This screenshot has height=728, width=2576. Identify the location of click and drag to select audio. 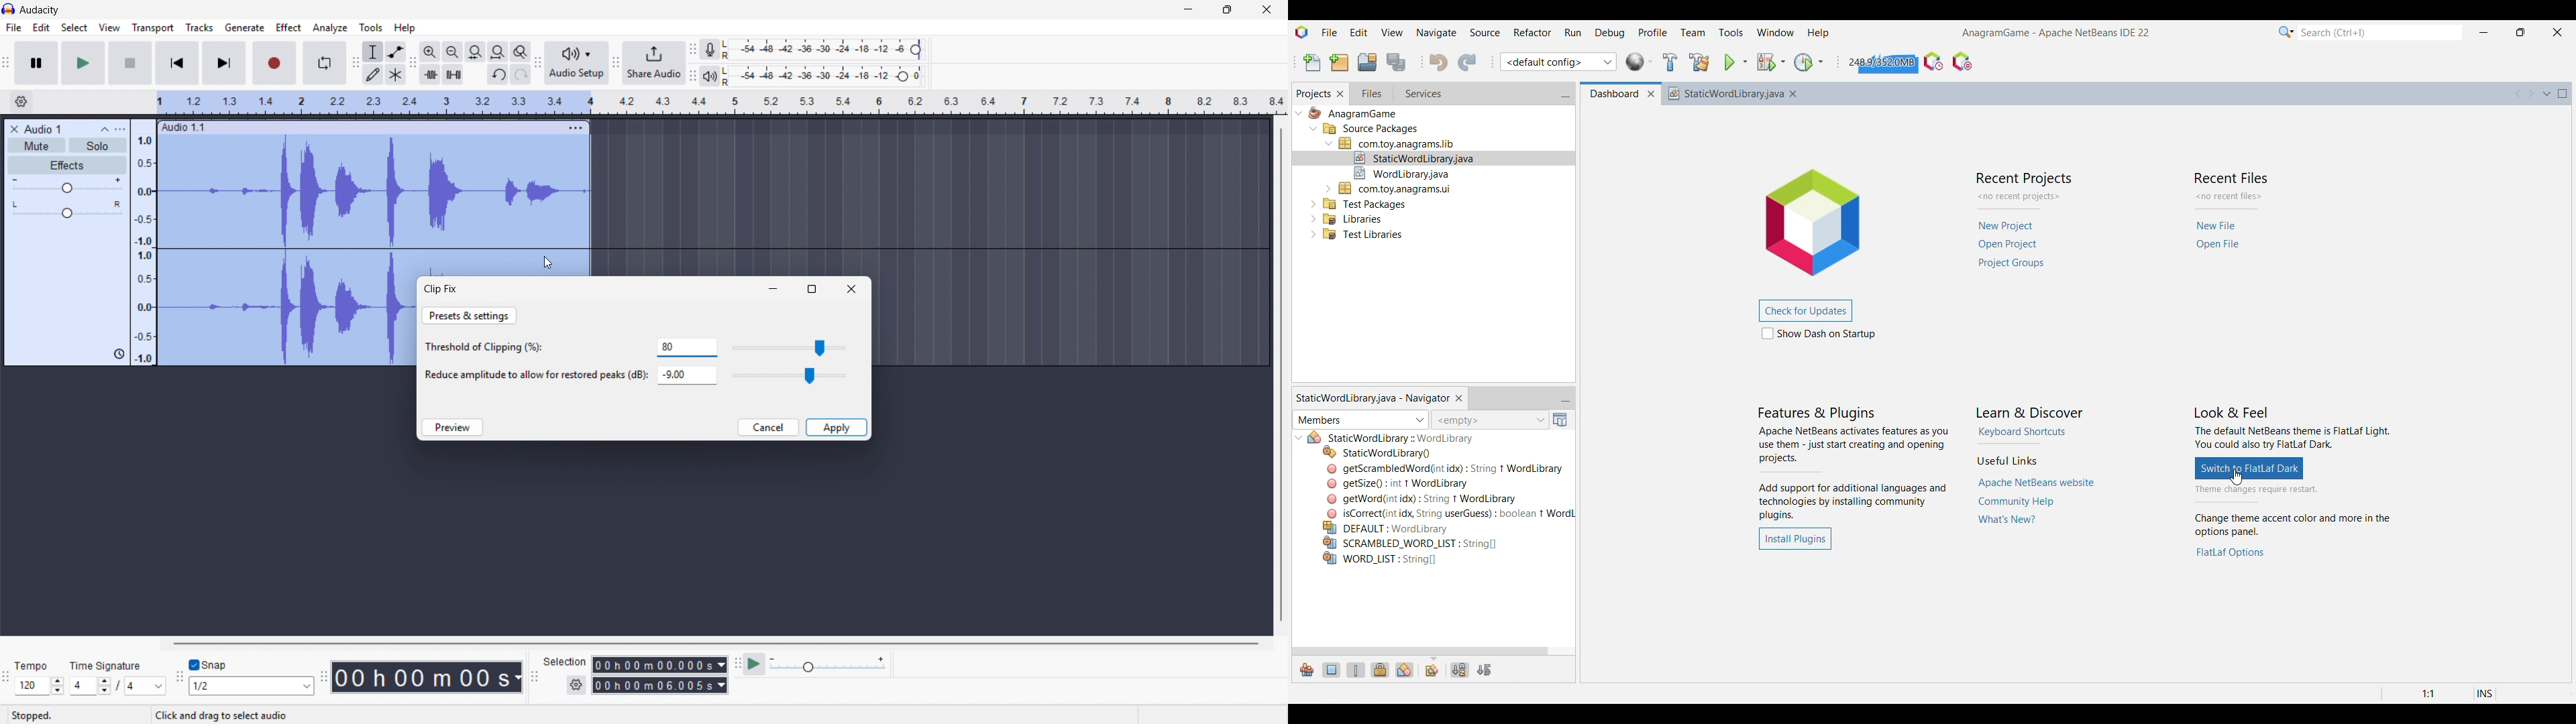
(221, 715).